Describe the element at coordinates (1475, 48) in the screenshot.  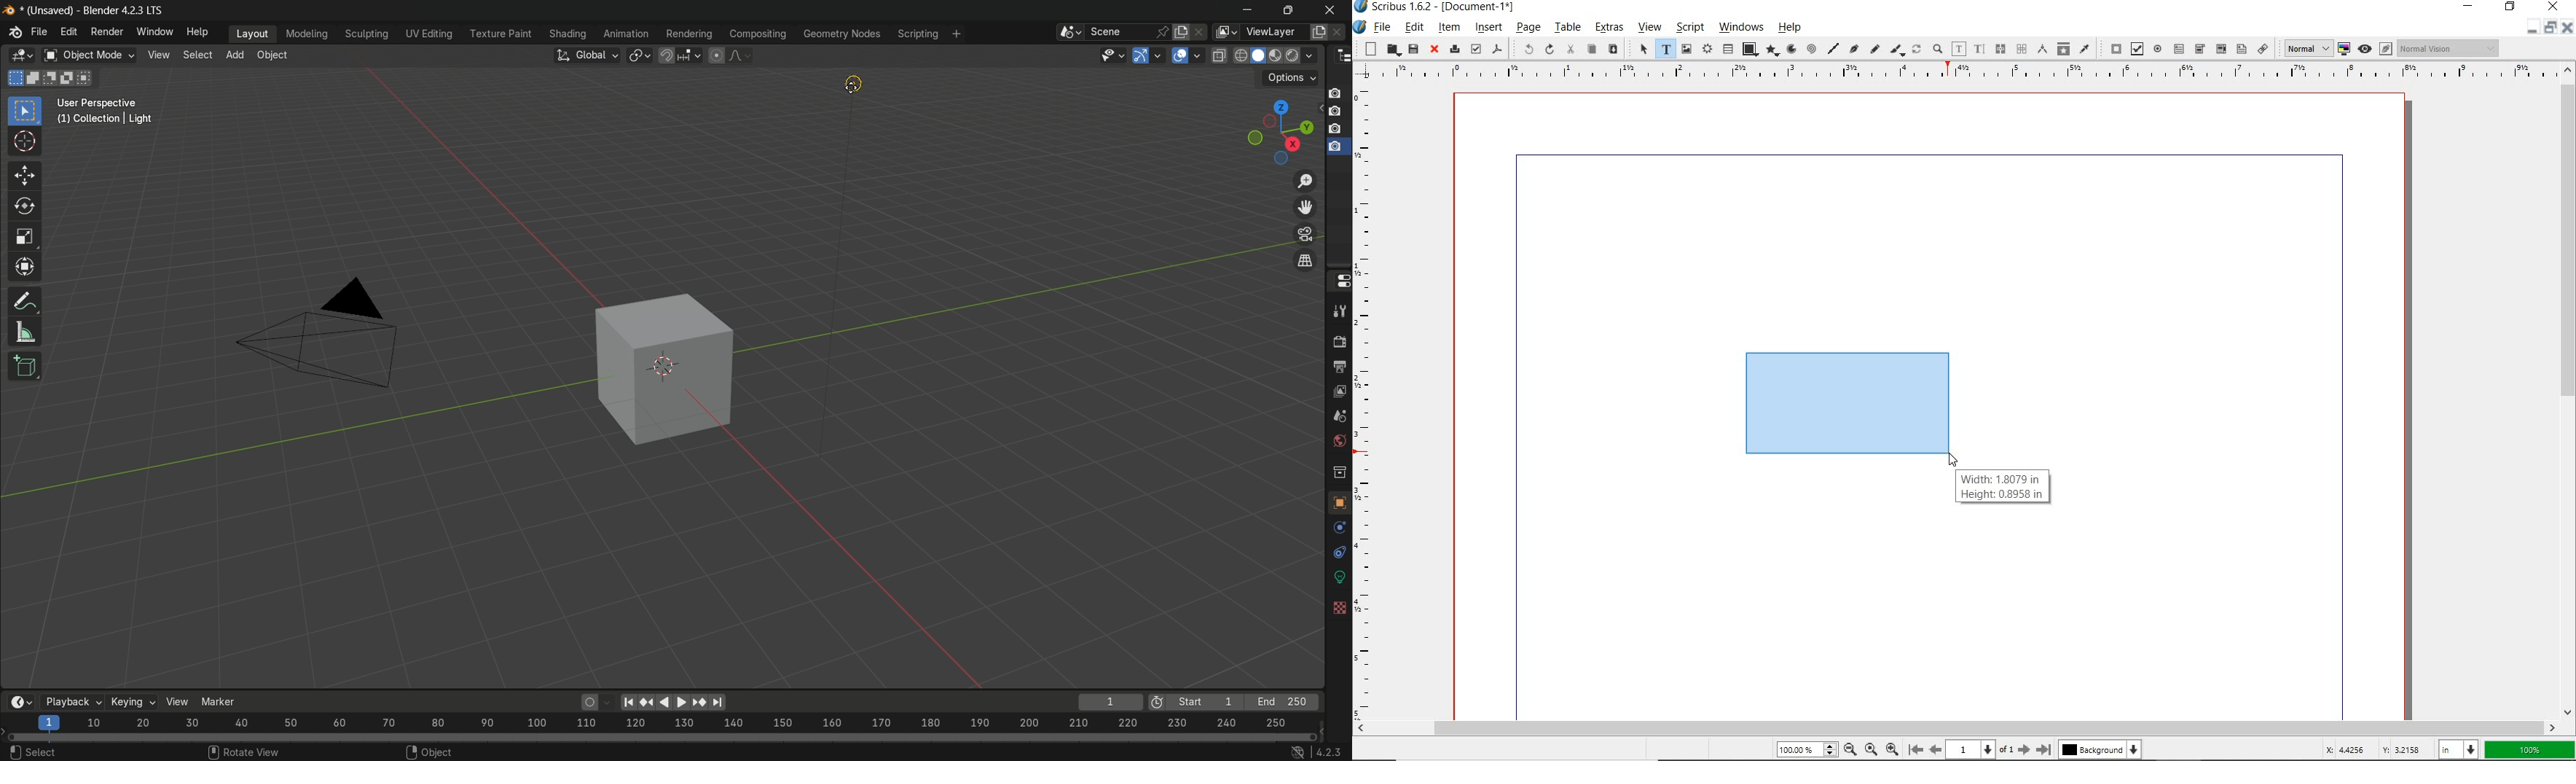
I see `preflight verifier` at that location.